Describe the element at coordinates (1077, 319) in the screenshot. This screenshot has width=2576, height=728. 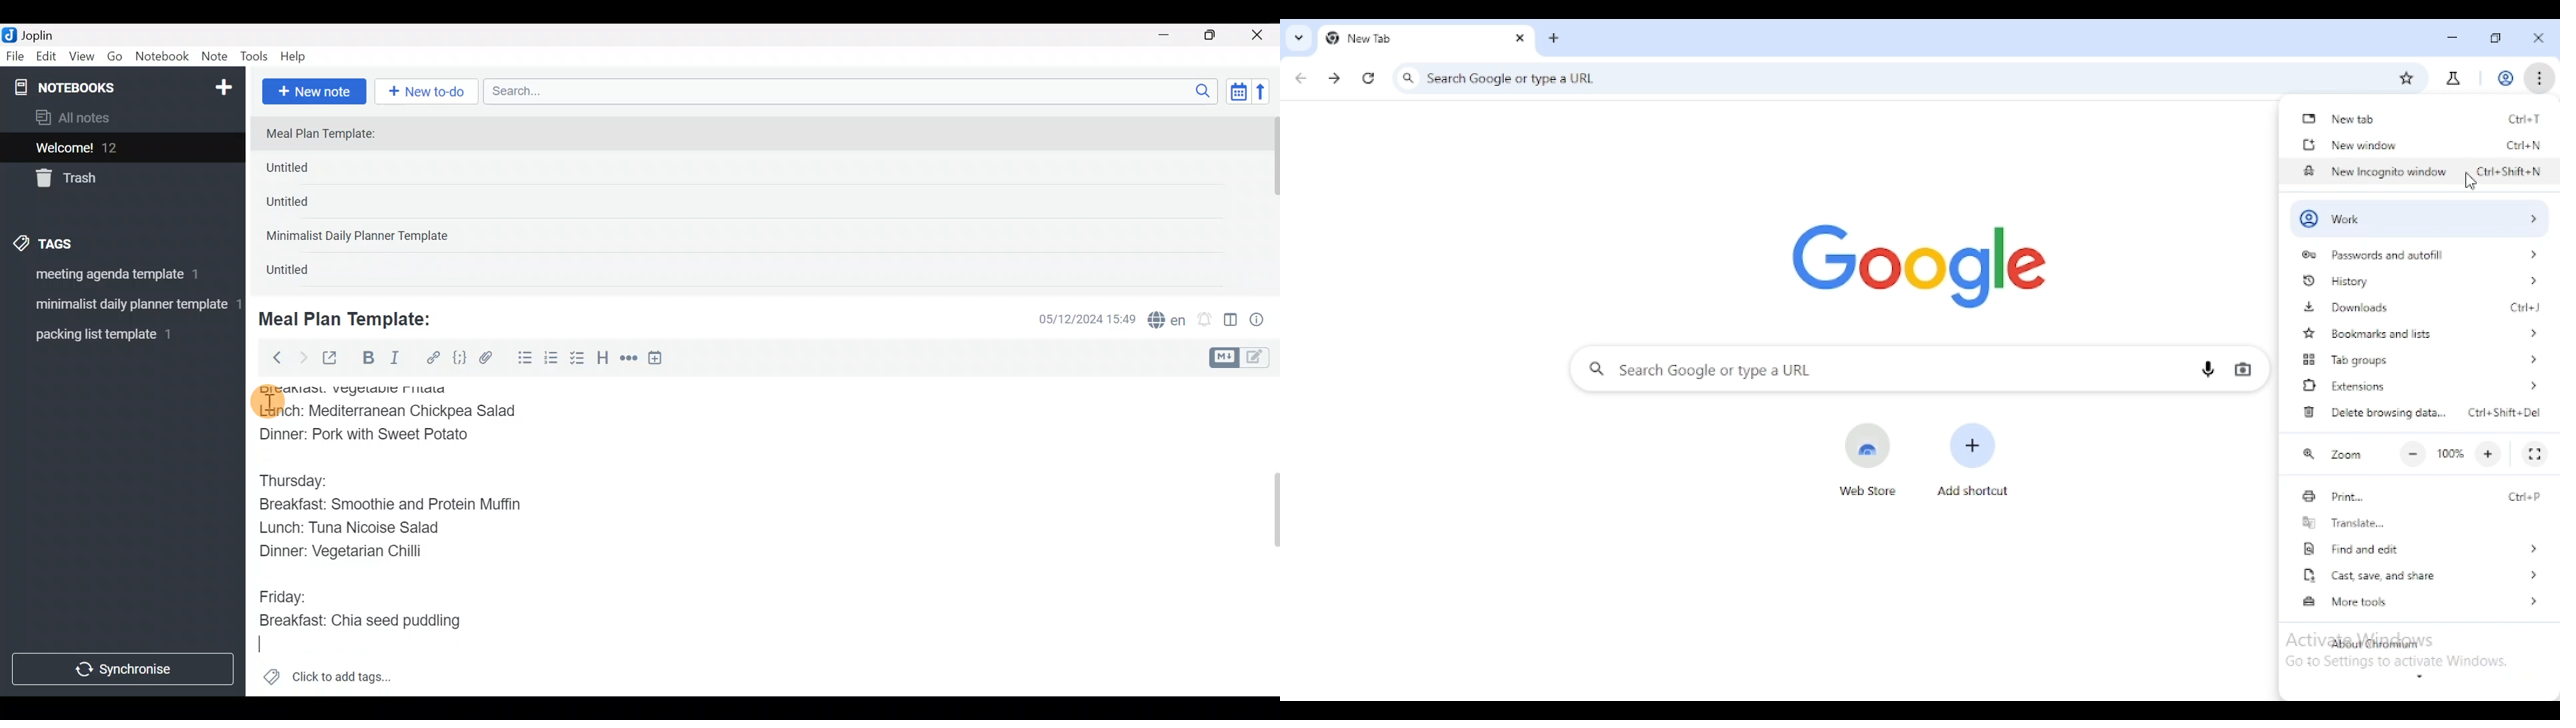
I see `Date & time` at that location.